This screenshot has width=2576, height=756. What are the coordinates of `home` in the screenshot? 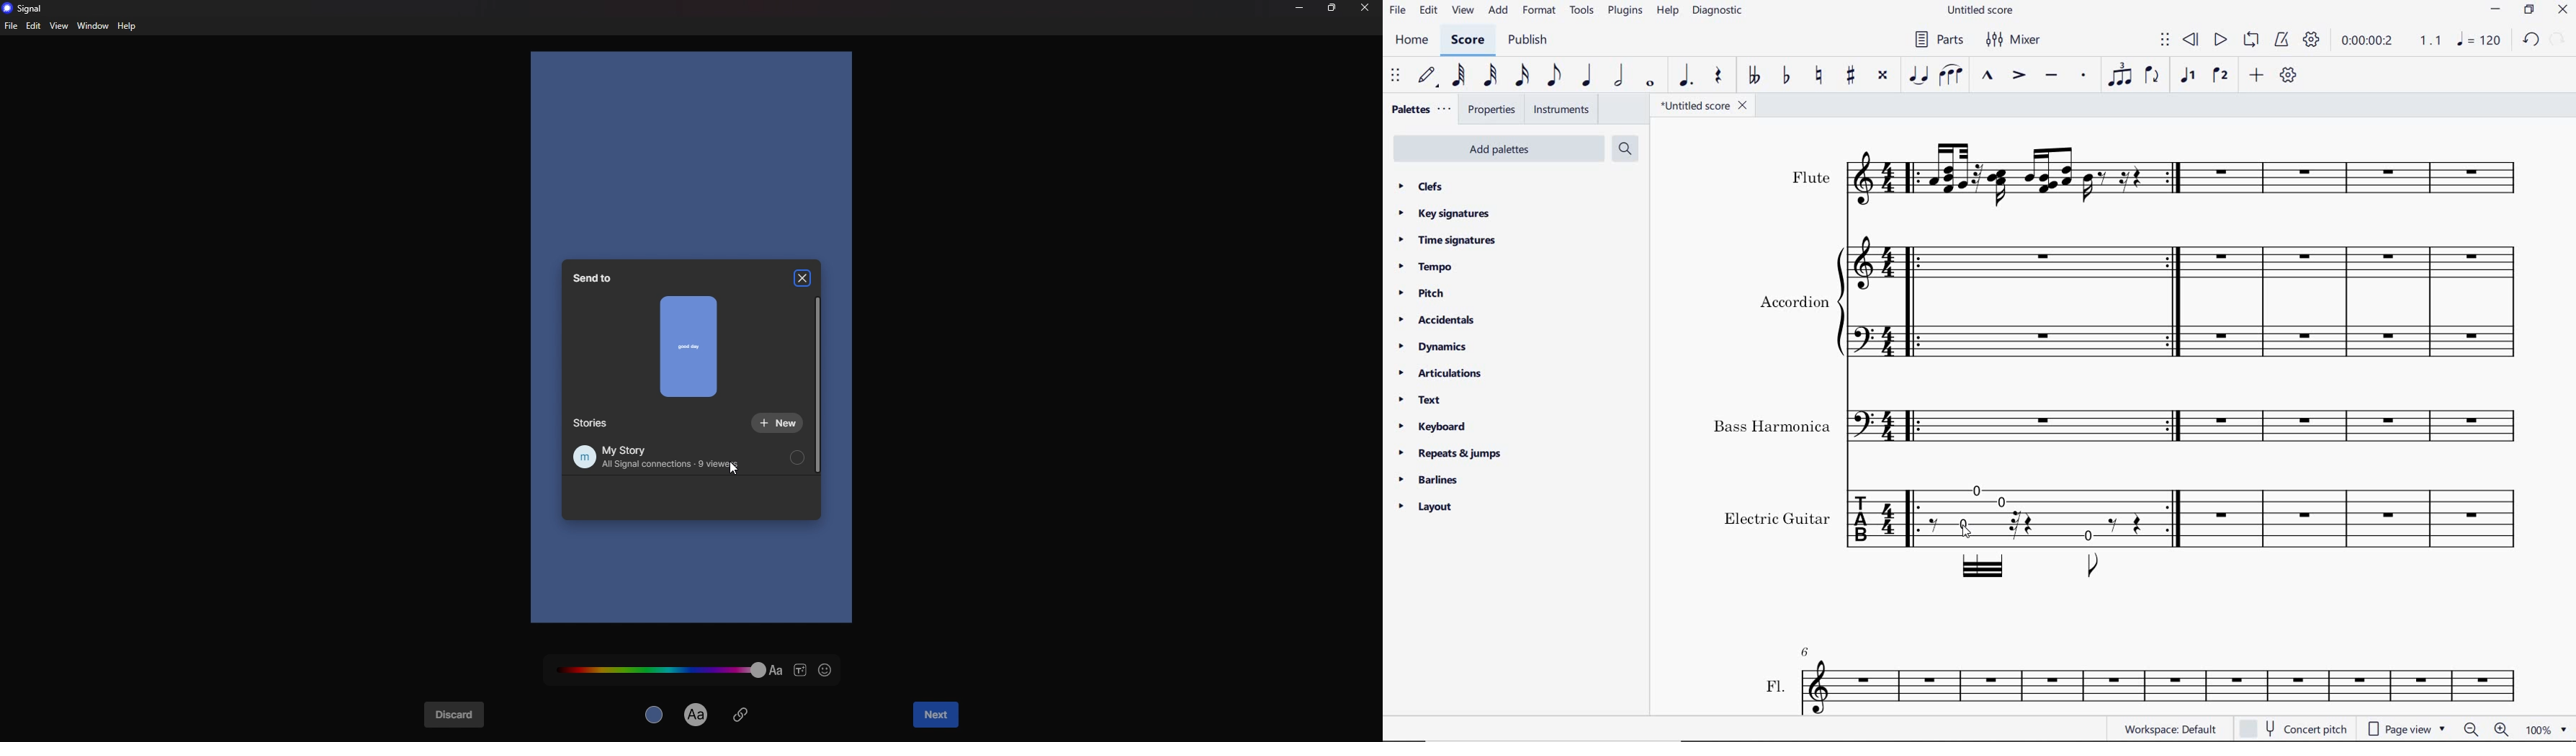 It's located at (1410, 41).